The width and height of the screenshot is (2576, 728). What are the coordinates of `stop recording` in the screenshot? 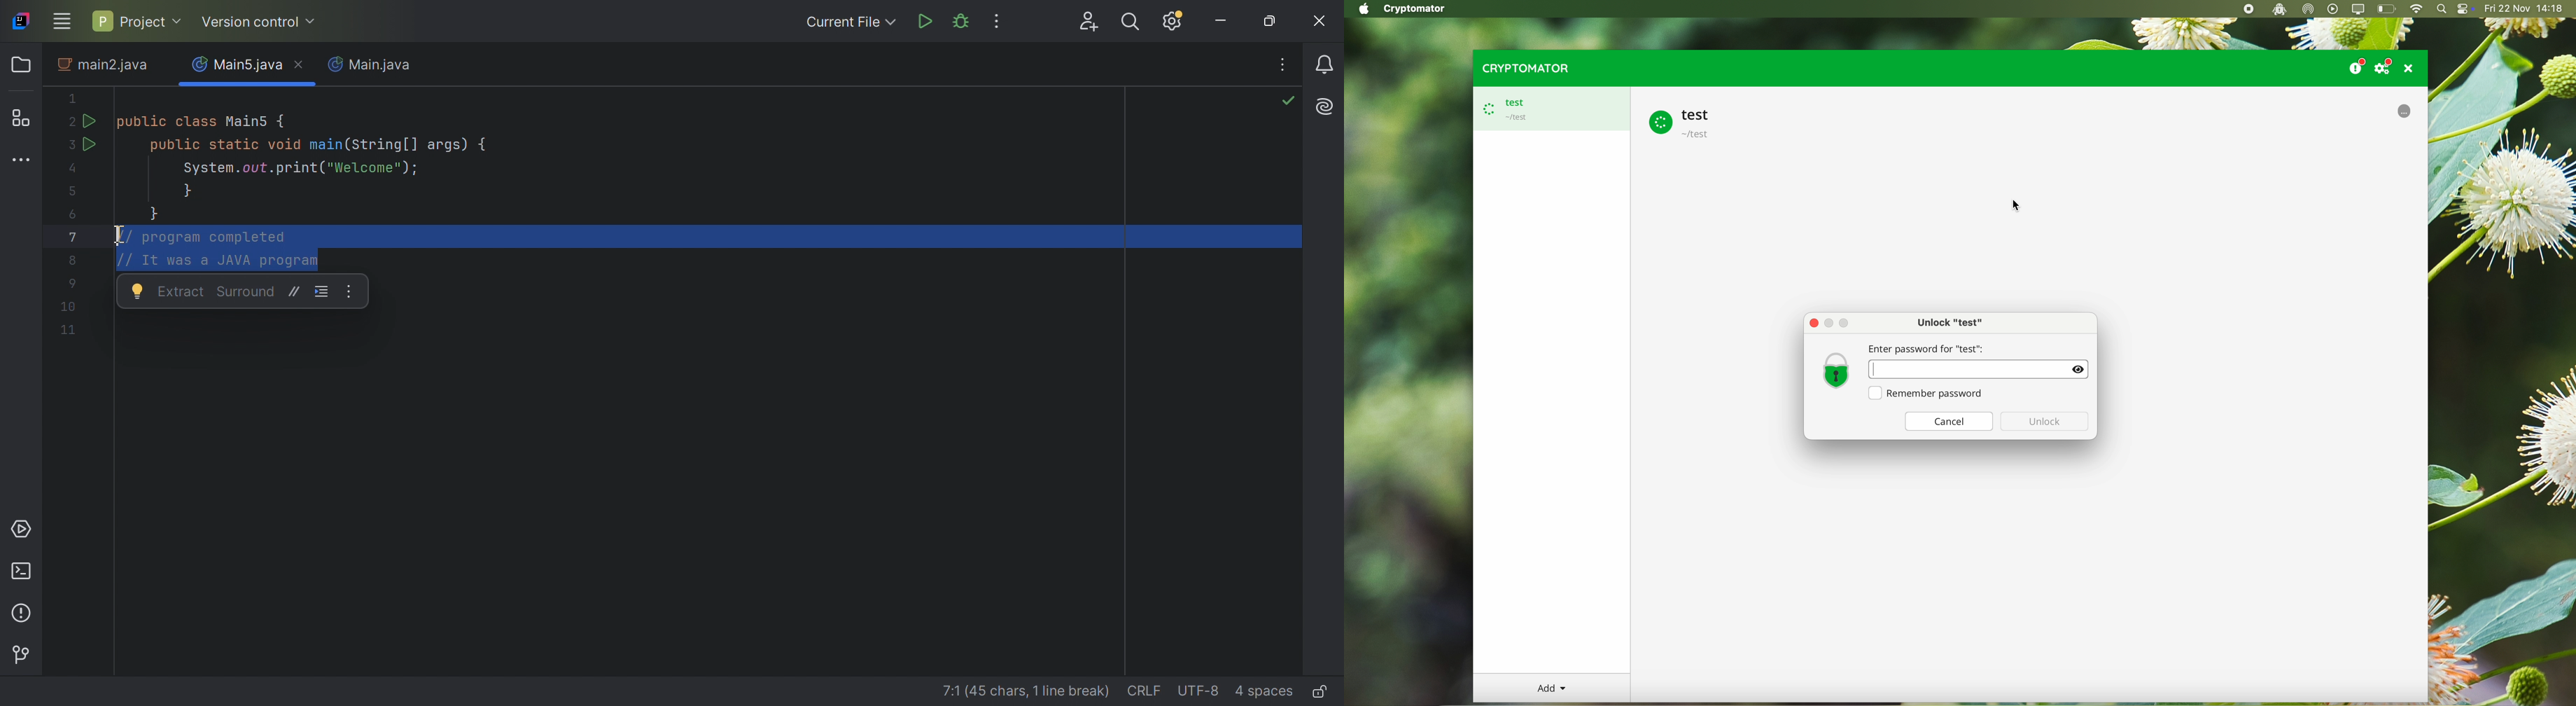 It's located at (2247, 9).